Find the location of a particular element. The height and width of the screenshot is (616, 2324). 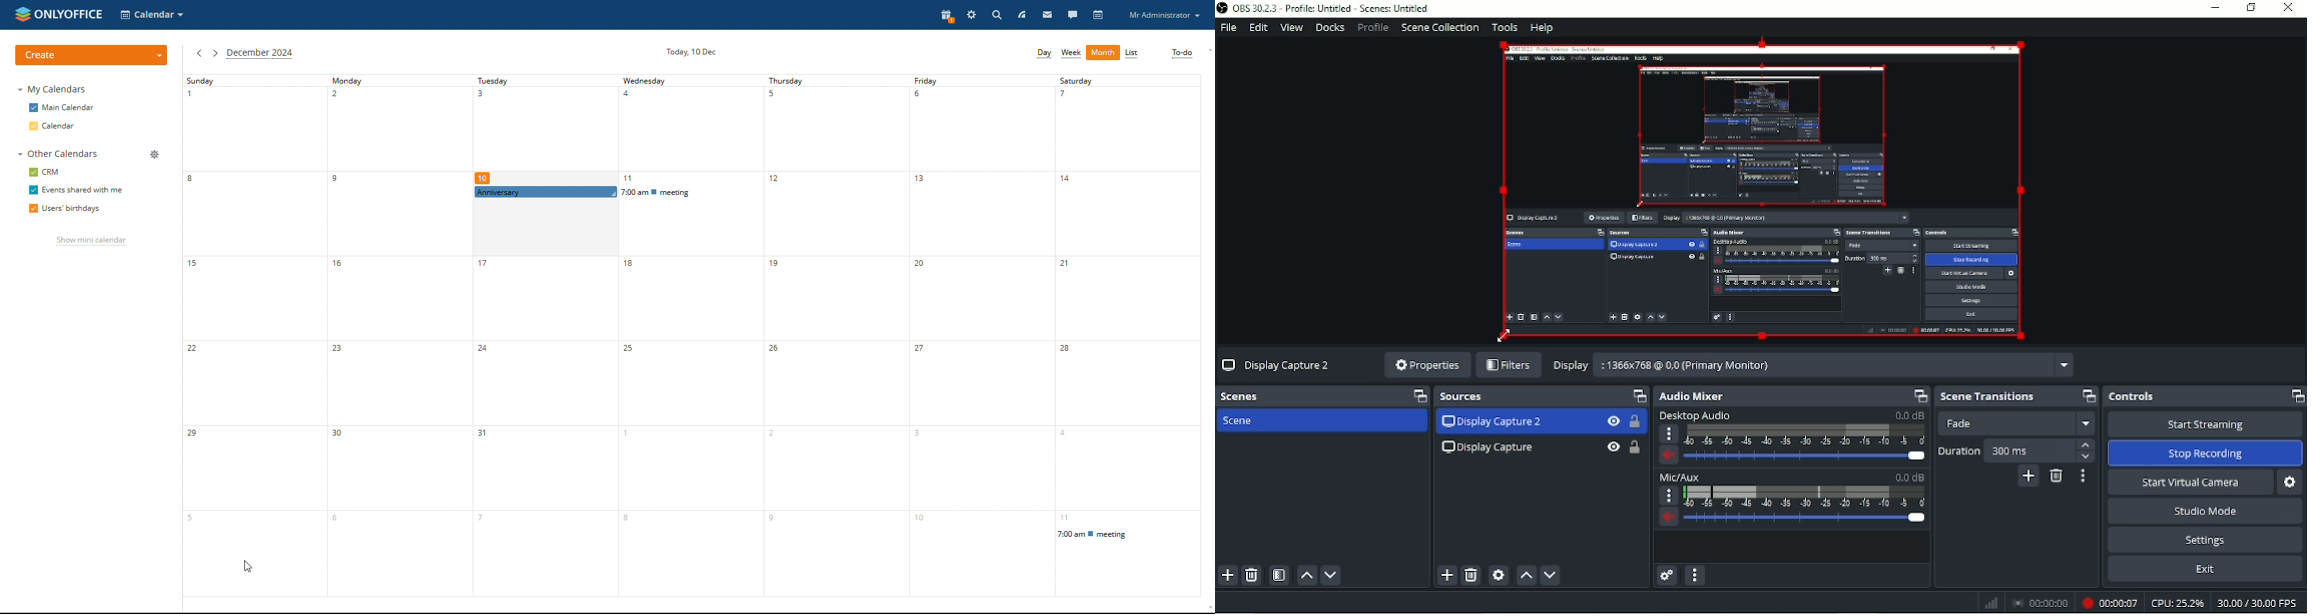

Video is located at coordinates (1769, 193).